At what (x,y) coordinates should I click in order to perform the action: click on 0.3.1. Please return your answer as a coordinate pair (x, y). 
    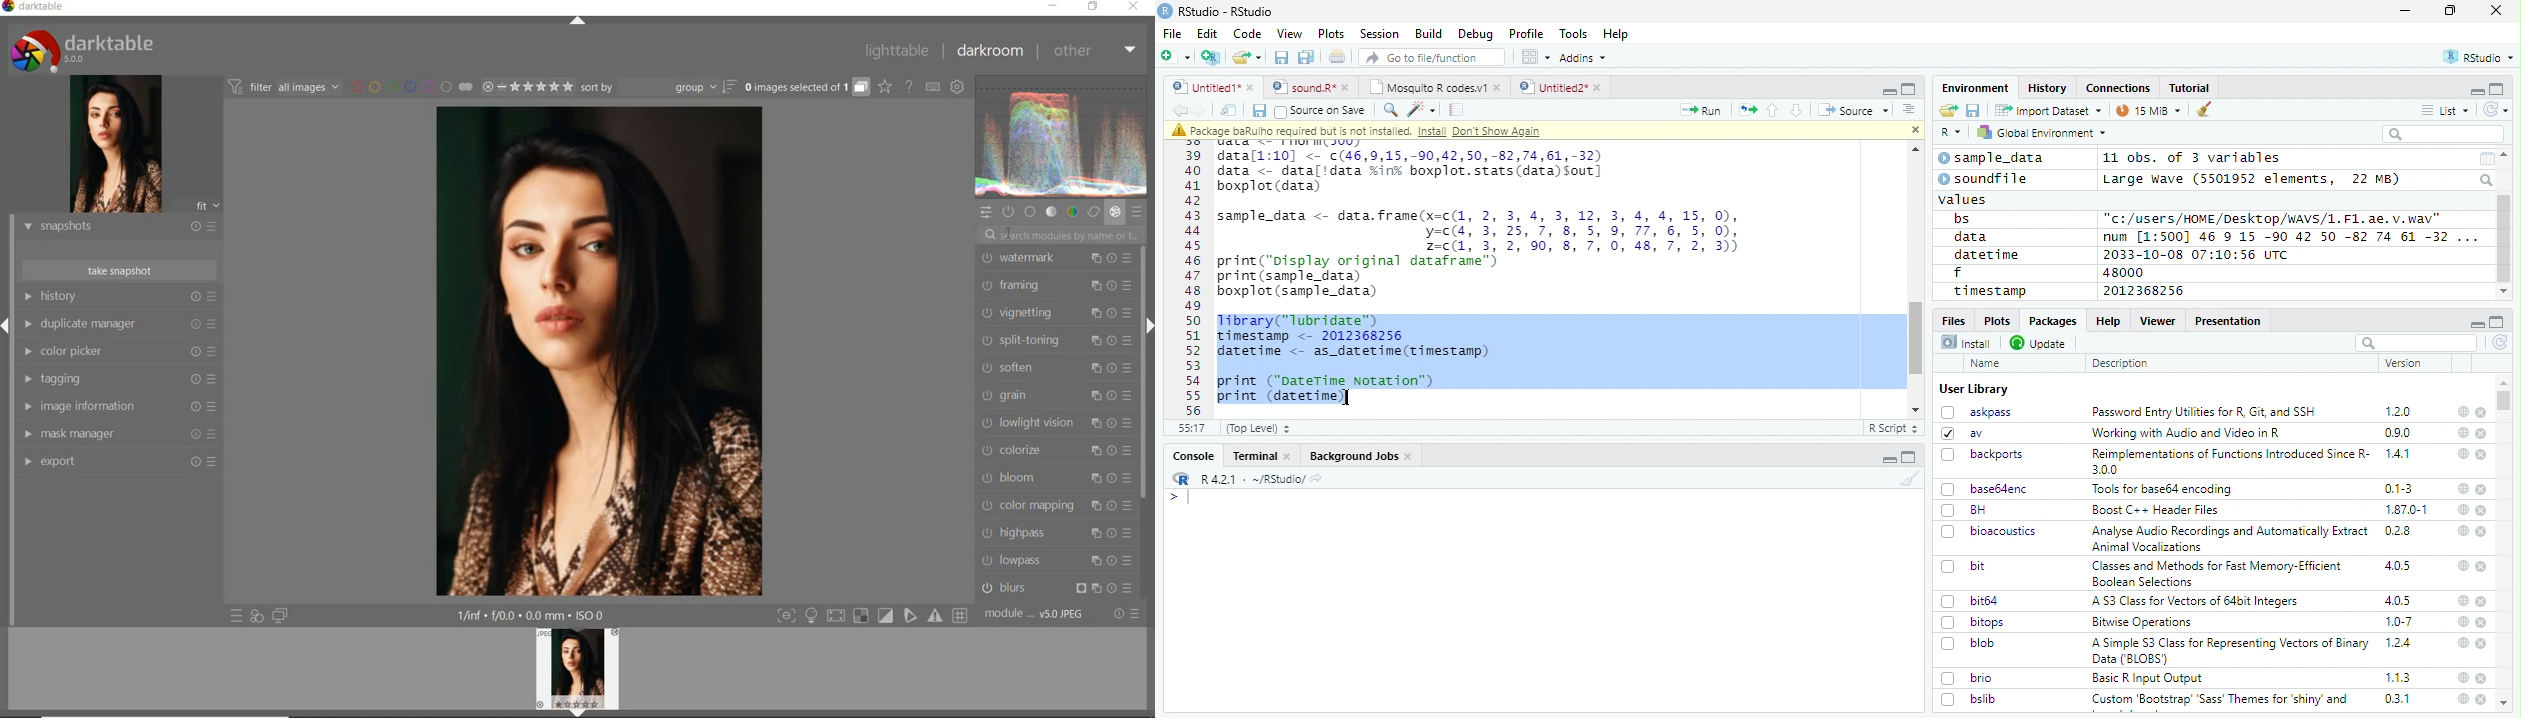
    Looking at the image, I should click on (2397, 698).